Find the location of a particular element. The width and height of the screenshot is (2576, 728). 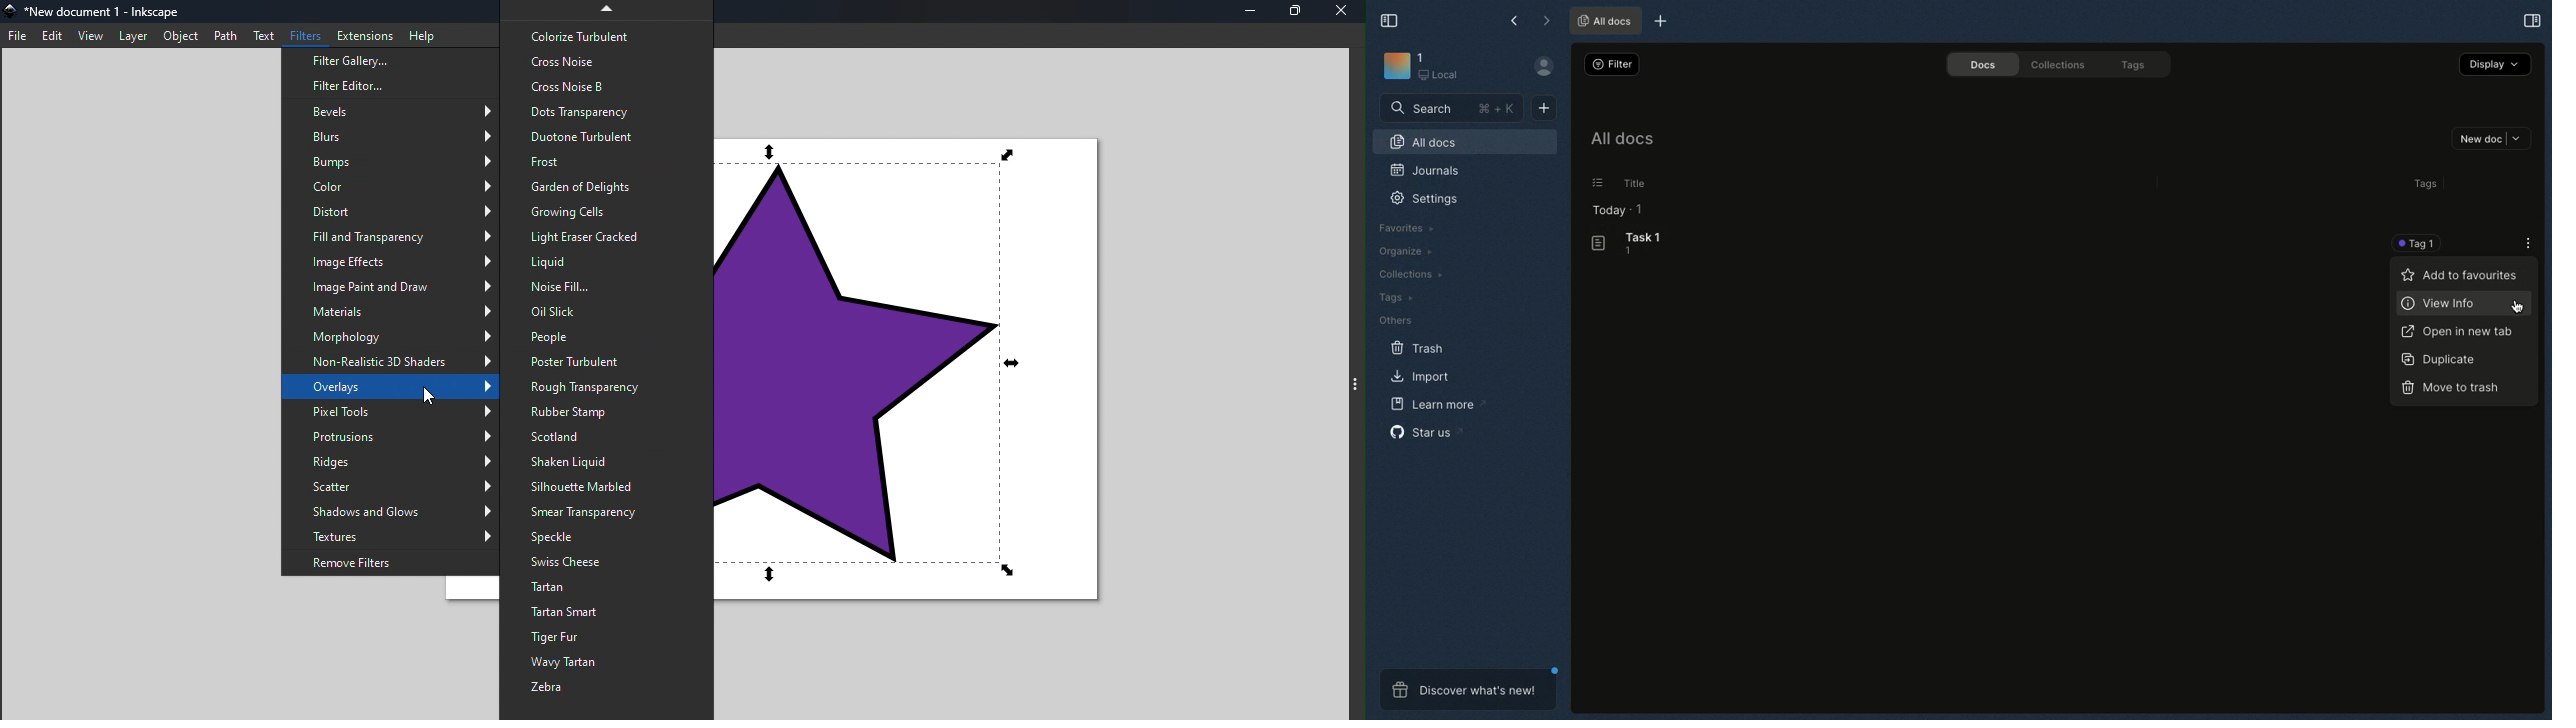

Non realistic 3D shade is located at coordinates (394, 364).